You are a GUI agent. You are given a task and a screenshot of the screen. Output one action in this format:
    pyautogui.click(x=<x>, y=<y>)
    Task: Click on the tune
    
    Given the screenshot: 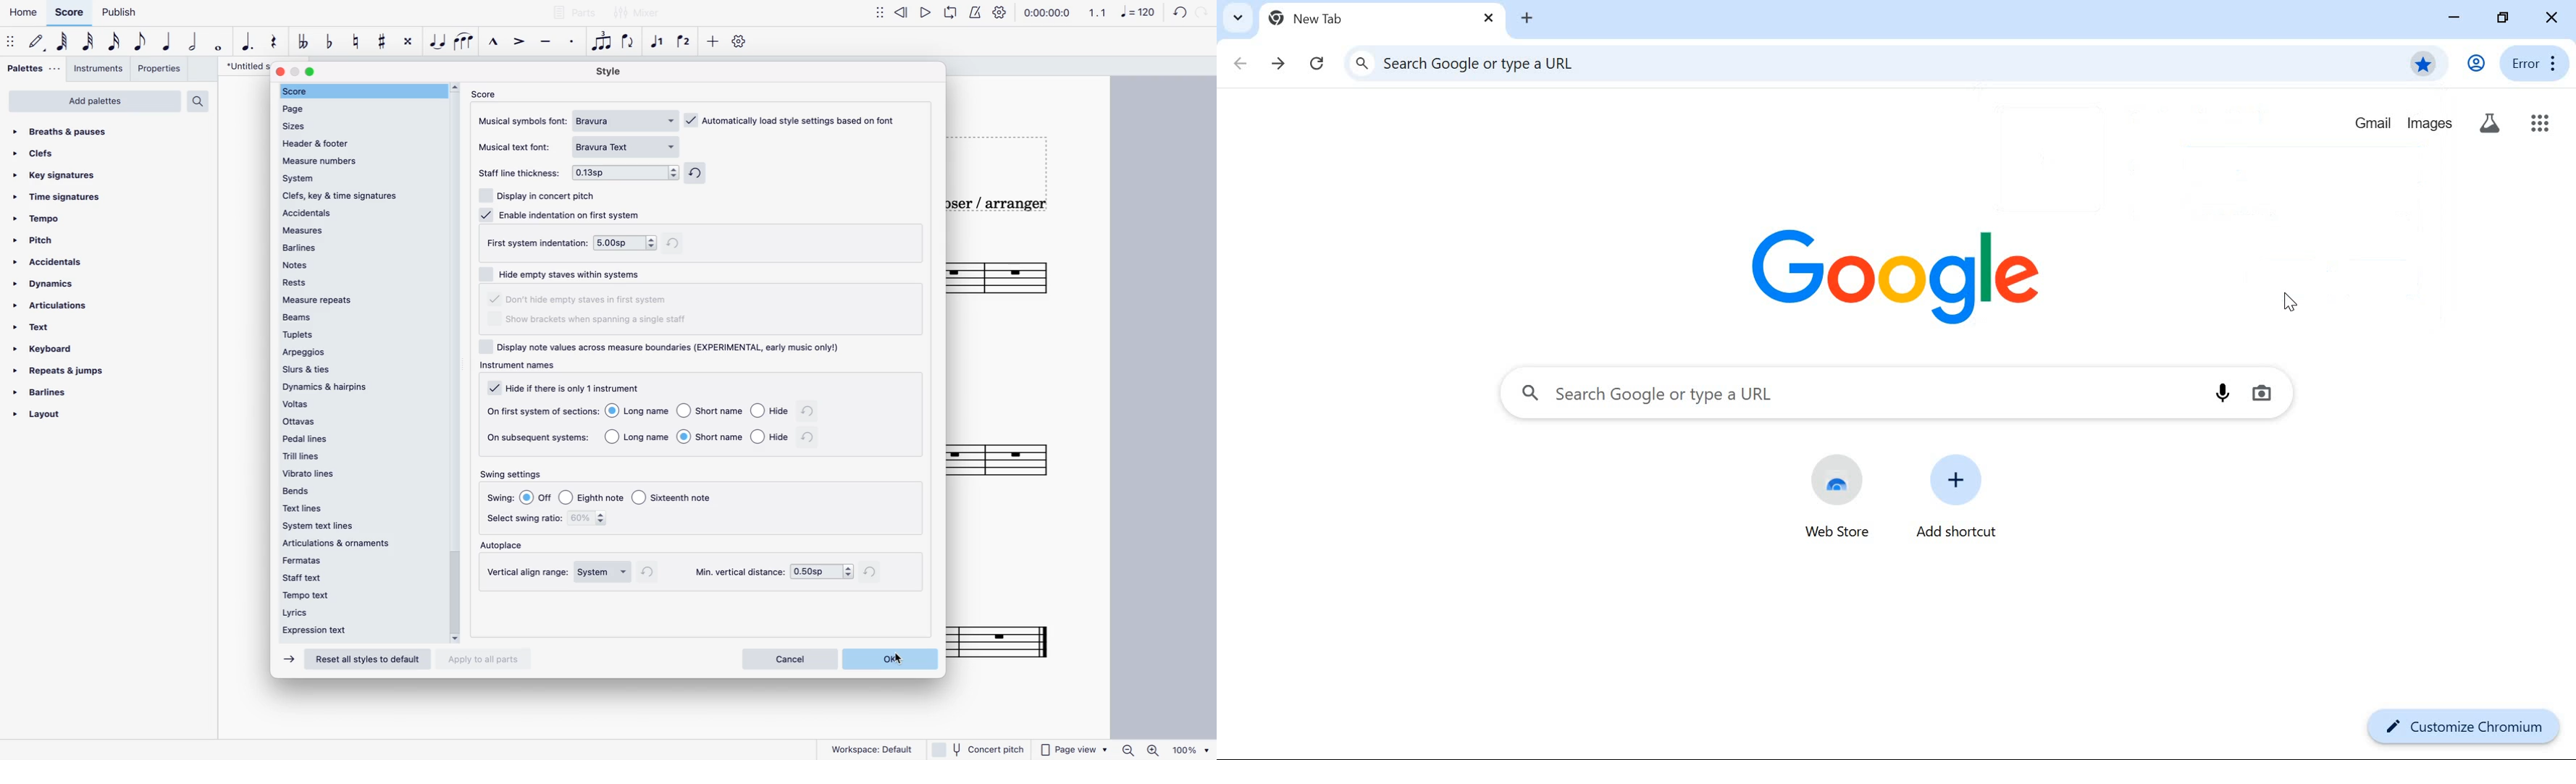 What is the action you would take?
    pyautogui.click(x=330, y=41)
    